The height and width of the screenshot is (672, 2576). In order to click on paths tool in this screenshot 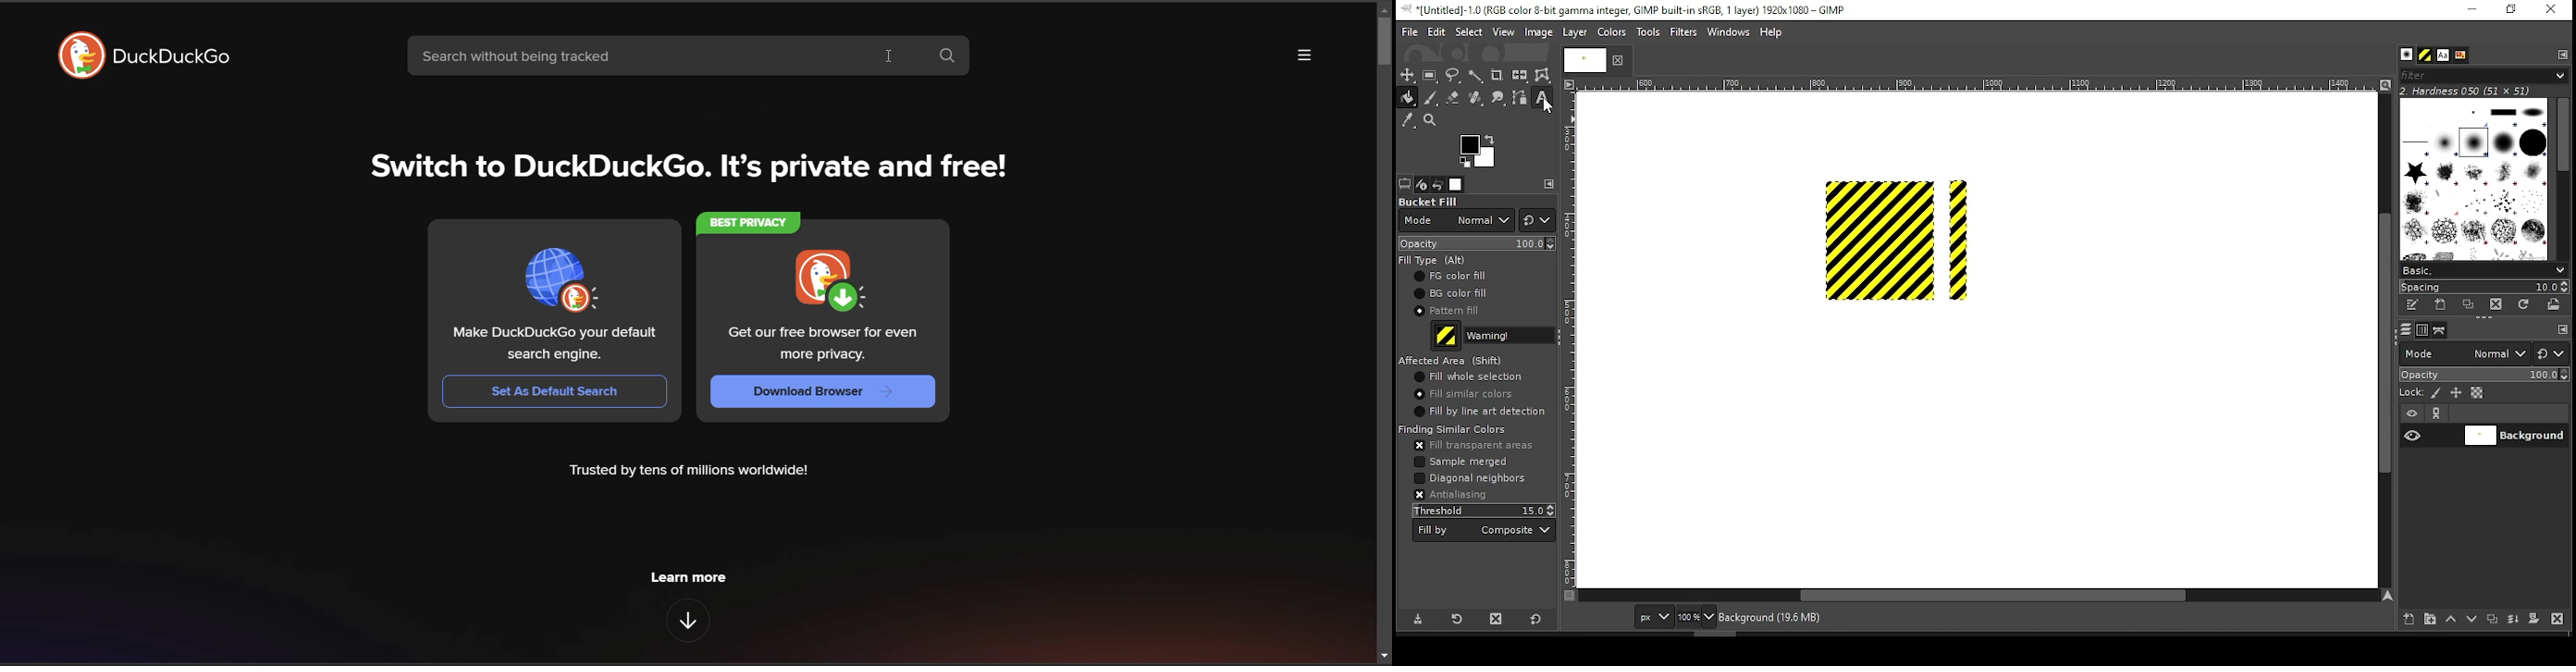, I will do `click(1521, 99)`.